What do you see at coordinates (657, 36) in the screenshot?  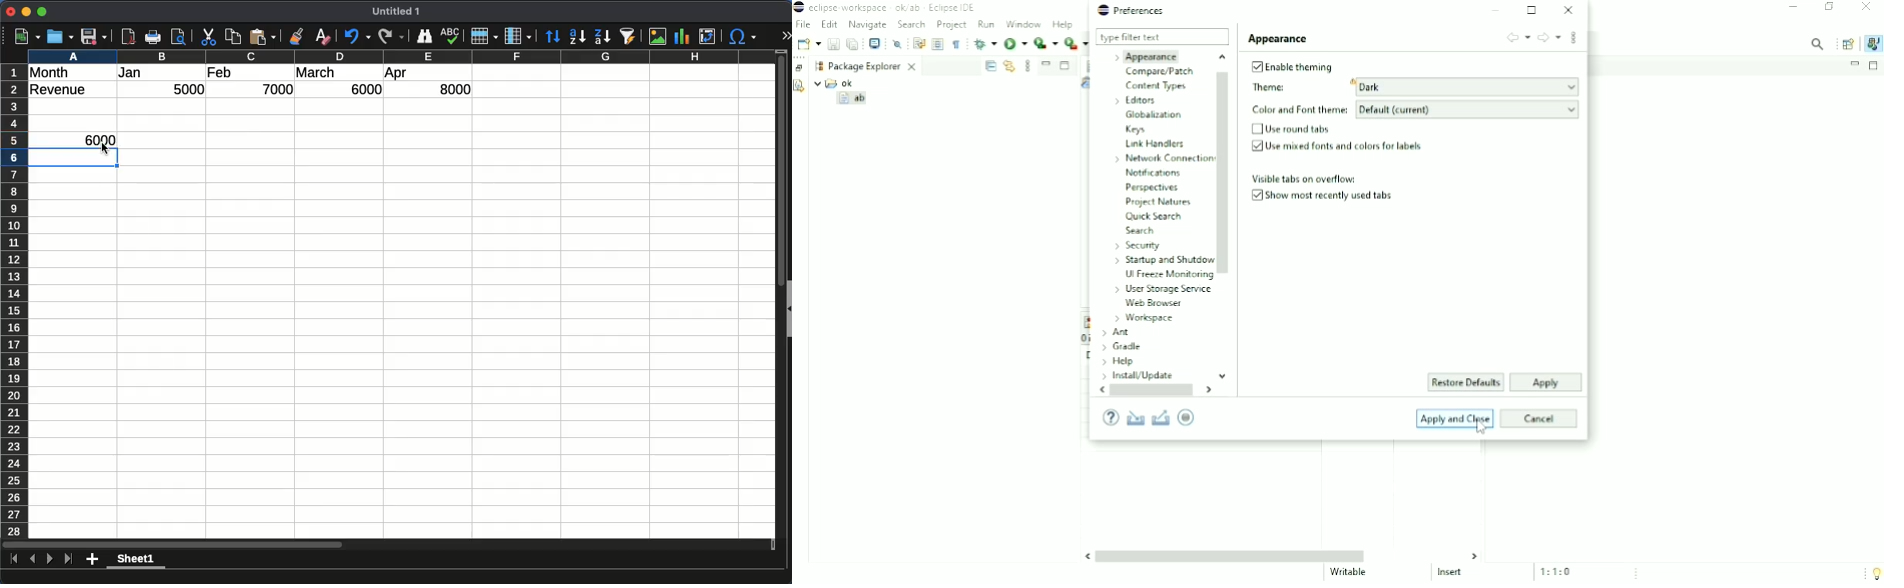 I see `image` at bounding box center [657, 36].